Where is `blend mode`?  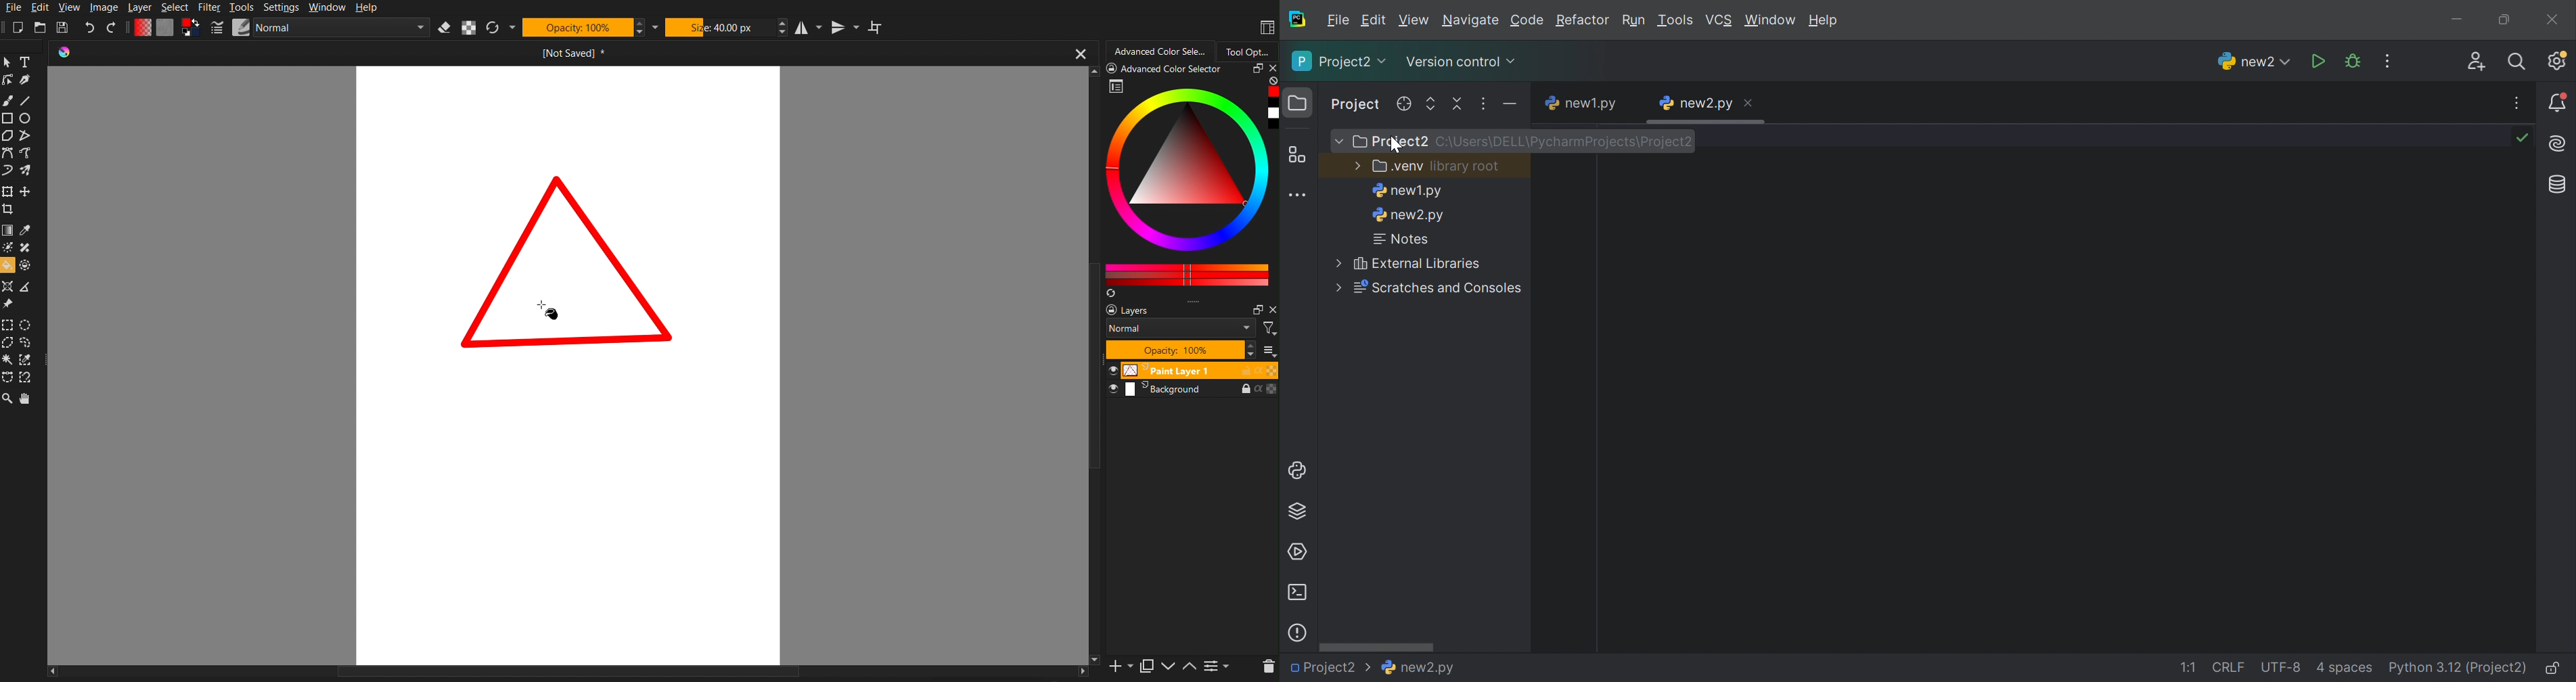 blend mode is located at coordinates (1182, 328).